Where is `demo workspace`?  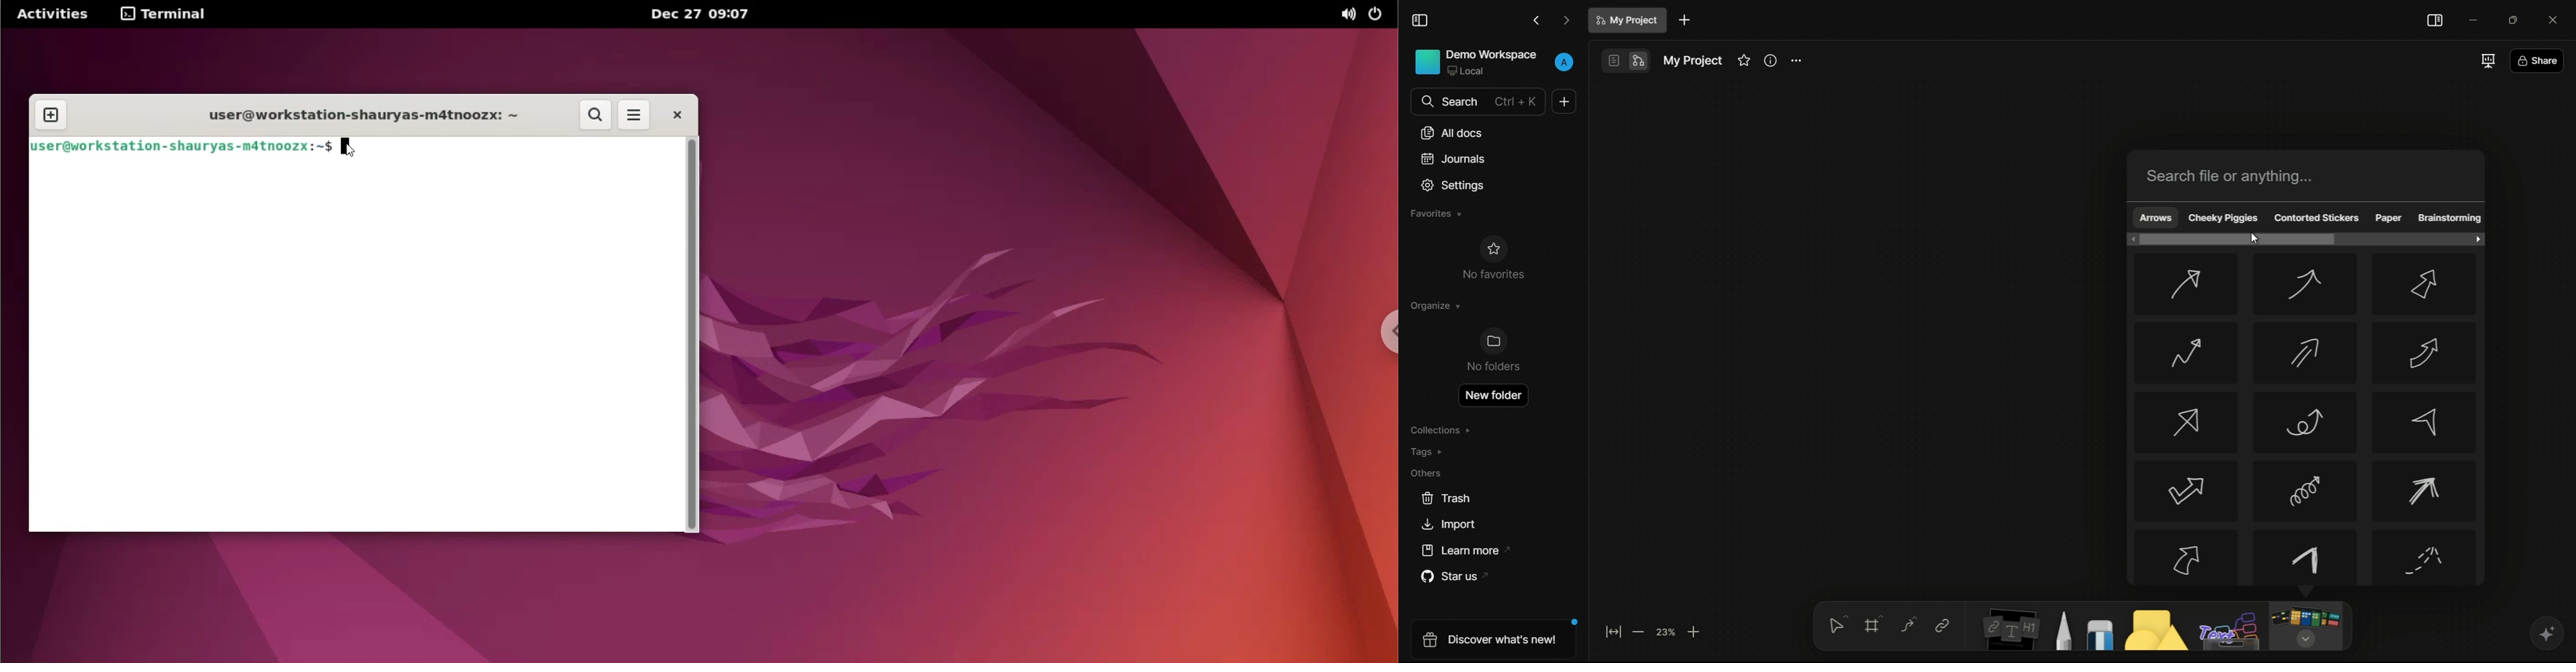
demo workspace is located at coordinates (1476, 63).